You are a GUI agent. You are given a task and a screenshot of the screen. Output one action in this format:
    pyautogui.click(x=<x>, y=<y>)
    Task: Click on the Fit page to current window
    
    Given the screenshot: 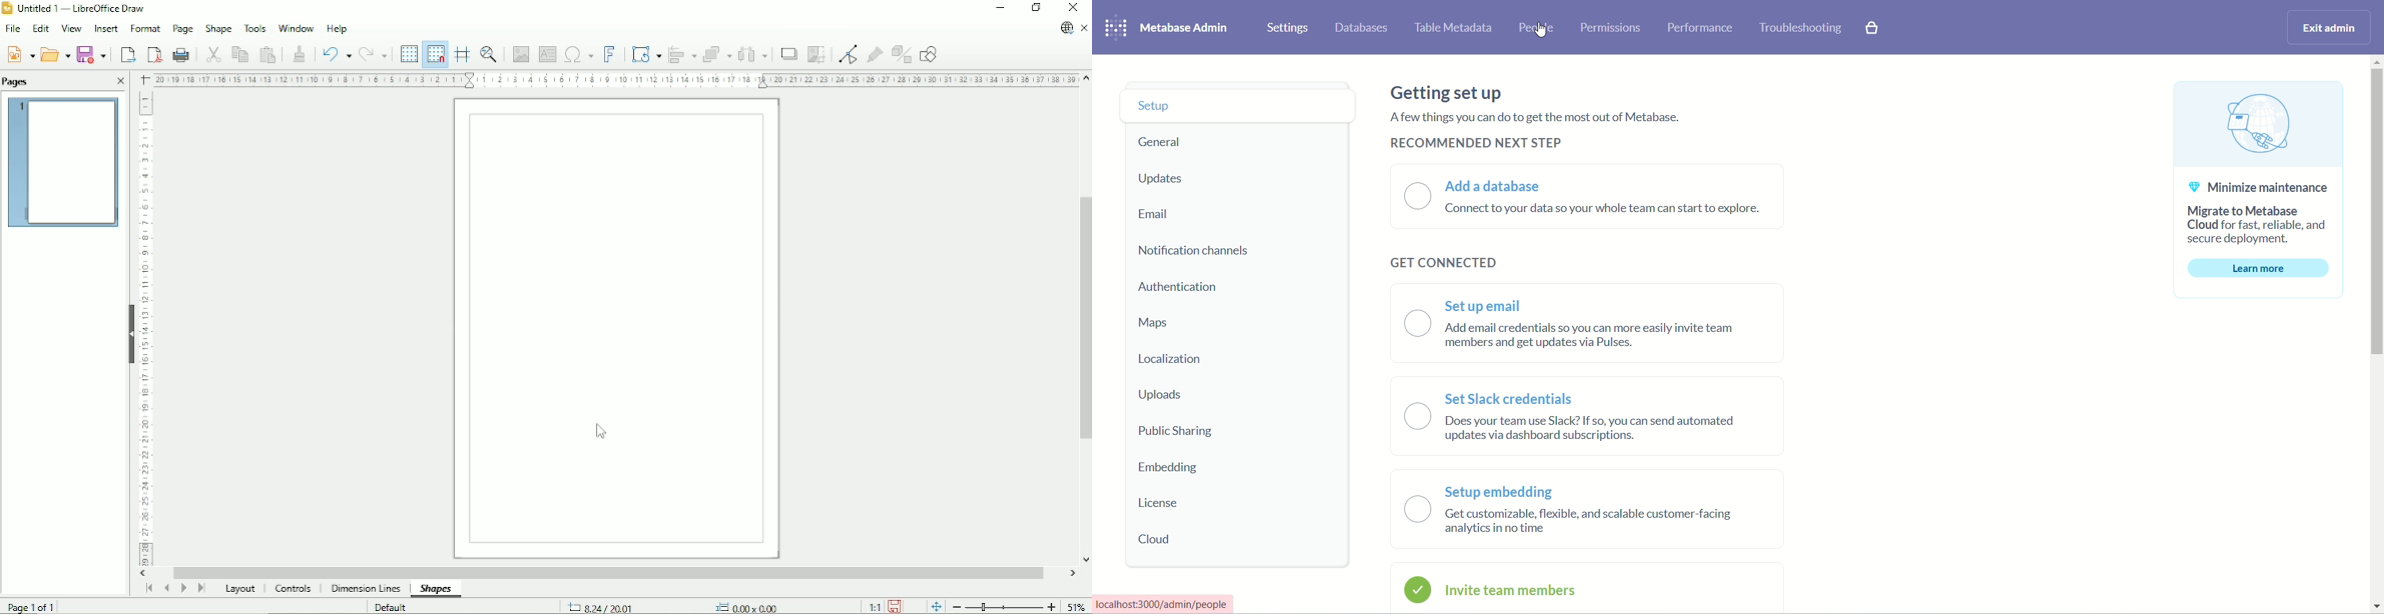 What is the action you would take?
    pyautogui.click(x=936, y=606)
    